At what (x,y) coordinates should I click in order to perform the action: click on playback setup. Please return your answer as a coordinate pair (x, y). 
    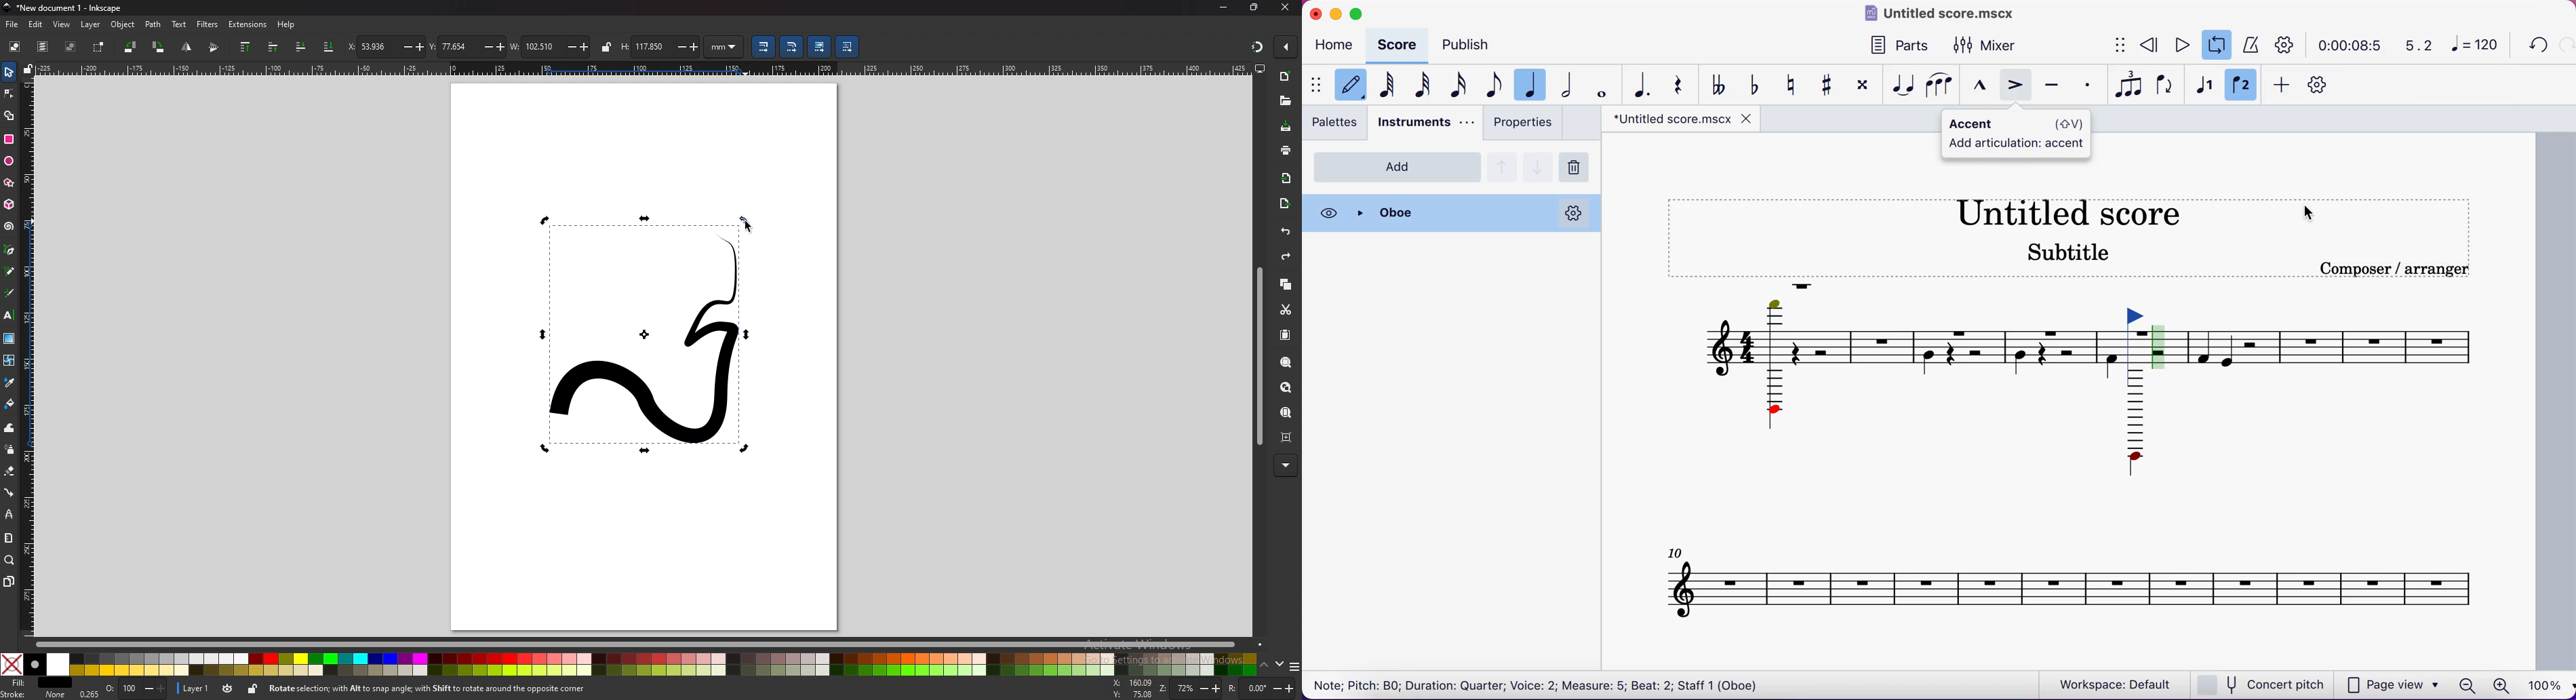
    Looking at the image, I should click on (2285, 44).